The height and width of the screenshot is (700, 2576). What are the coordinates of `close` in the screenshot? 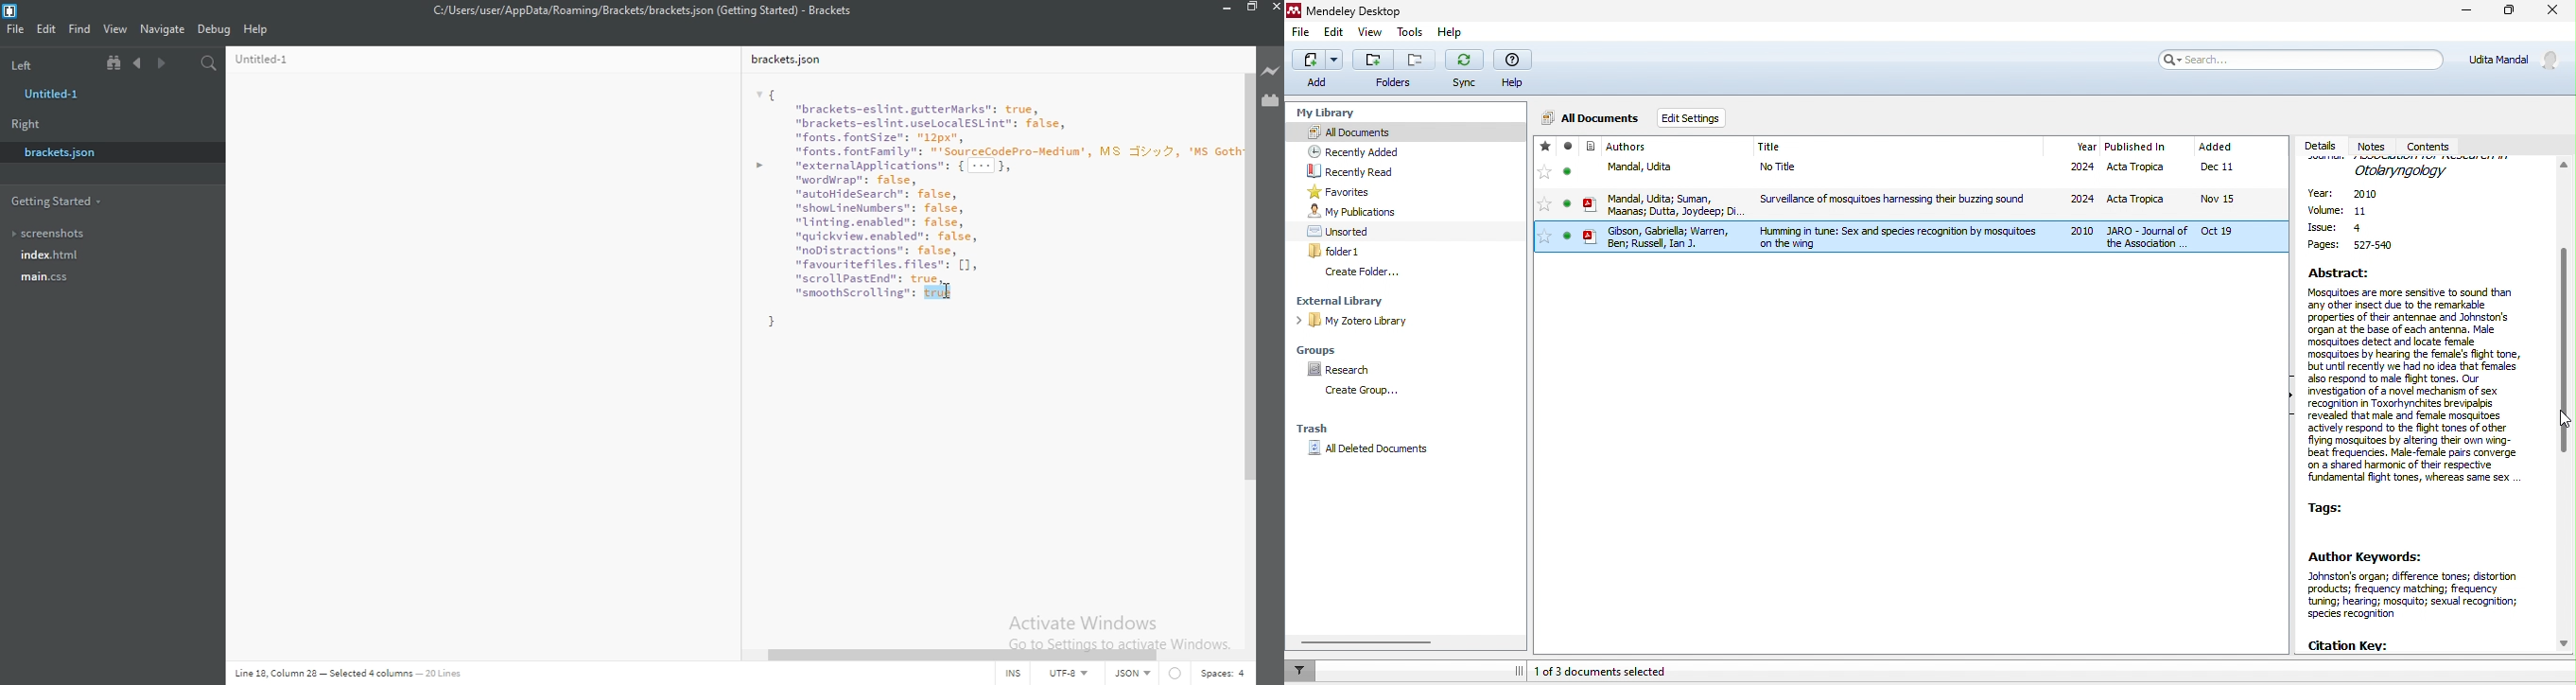 It's located at (2551, 13).